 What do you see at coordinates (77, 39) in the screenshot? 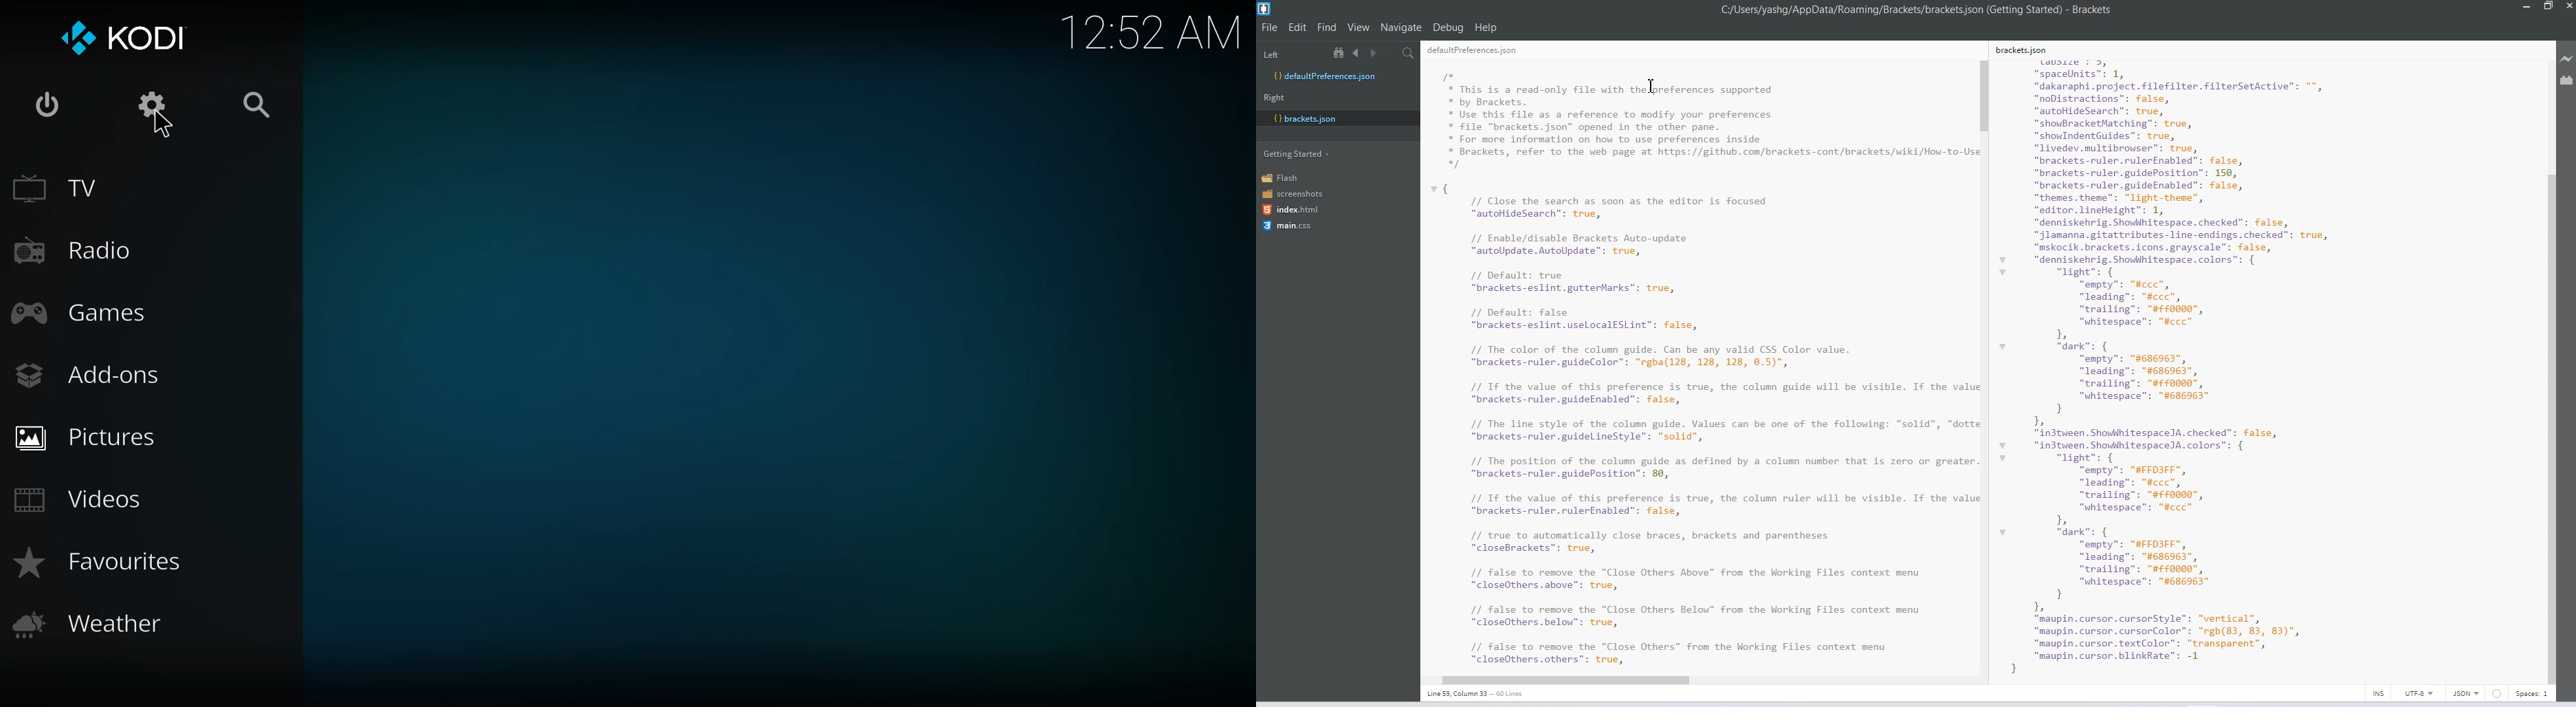
I see `kodi logo` at bounding box center [77, 39].